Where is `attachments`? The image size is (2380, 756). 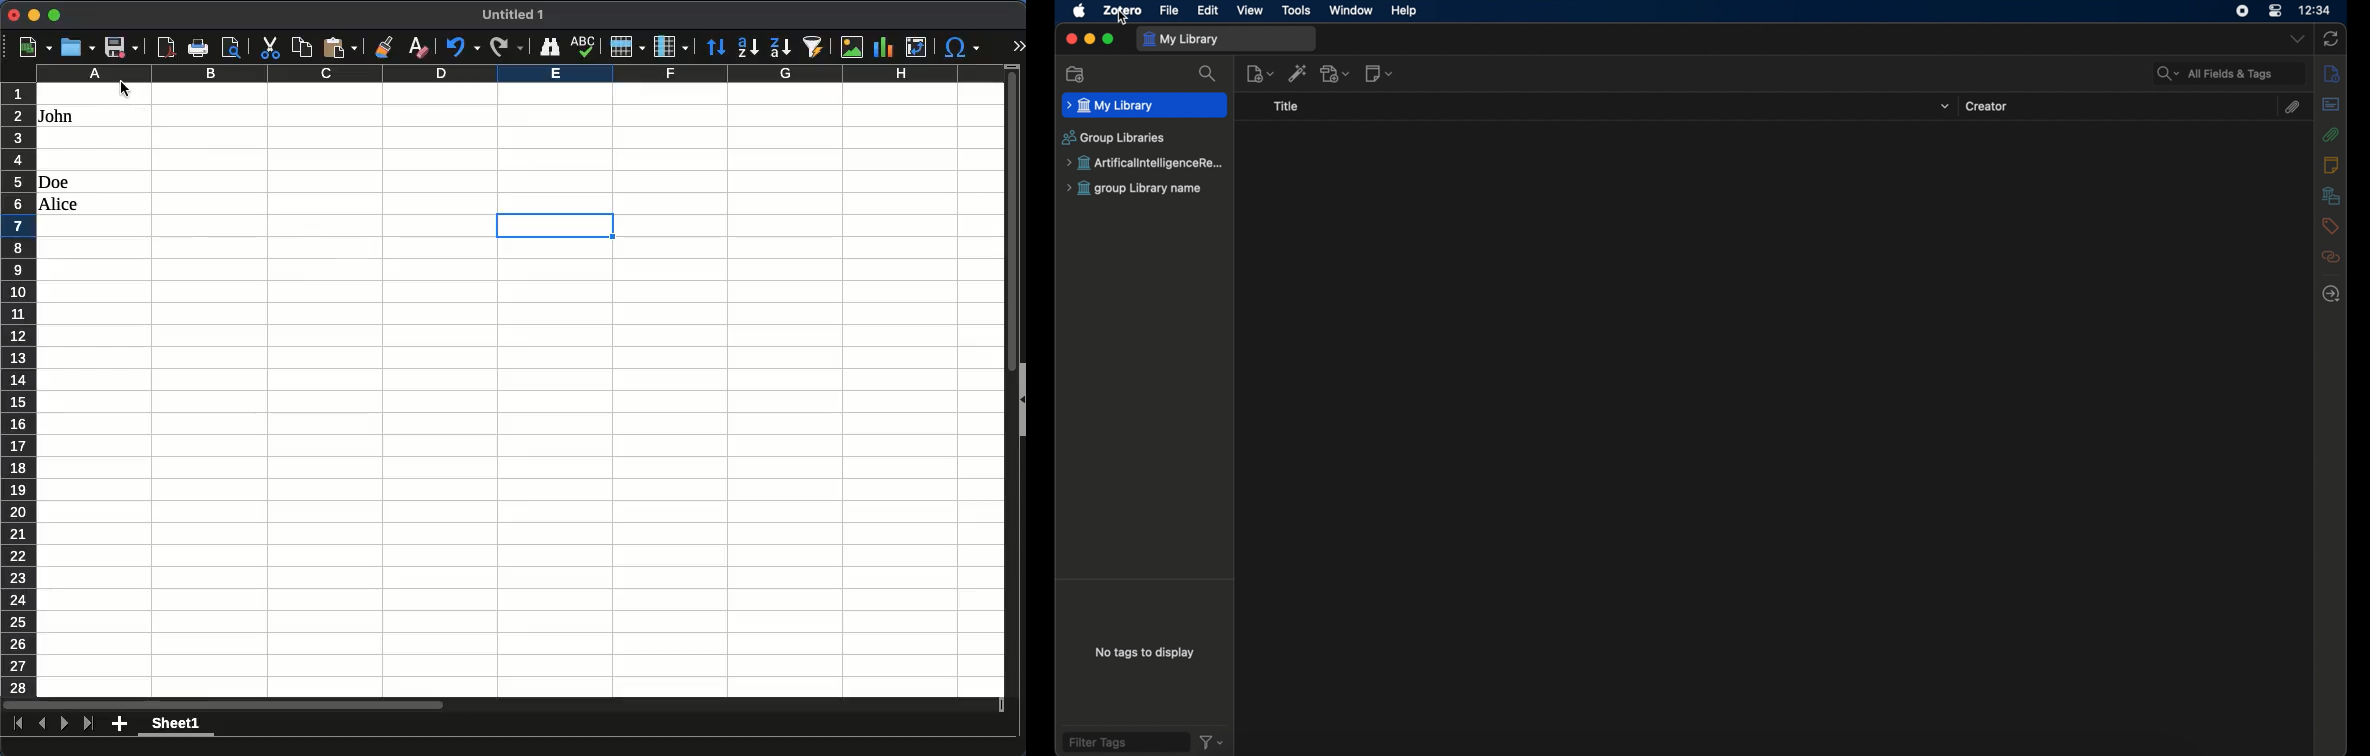
attachments is located at coordinates (2330, 134).